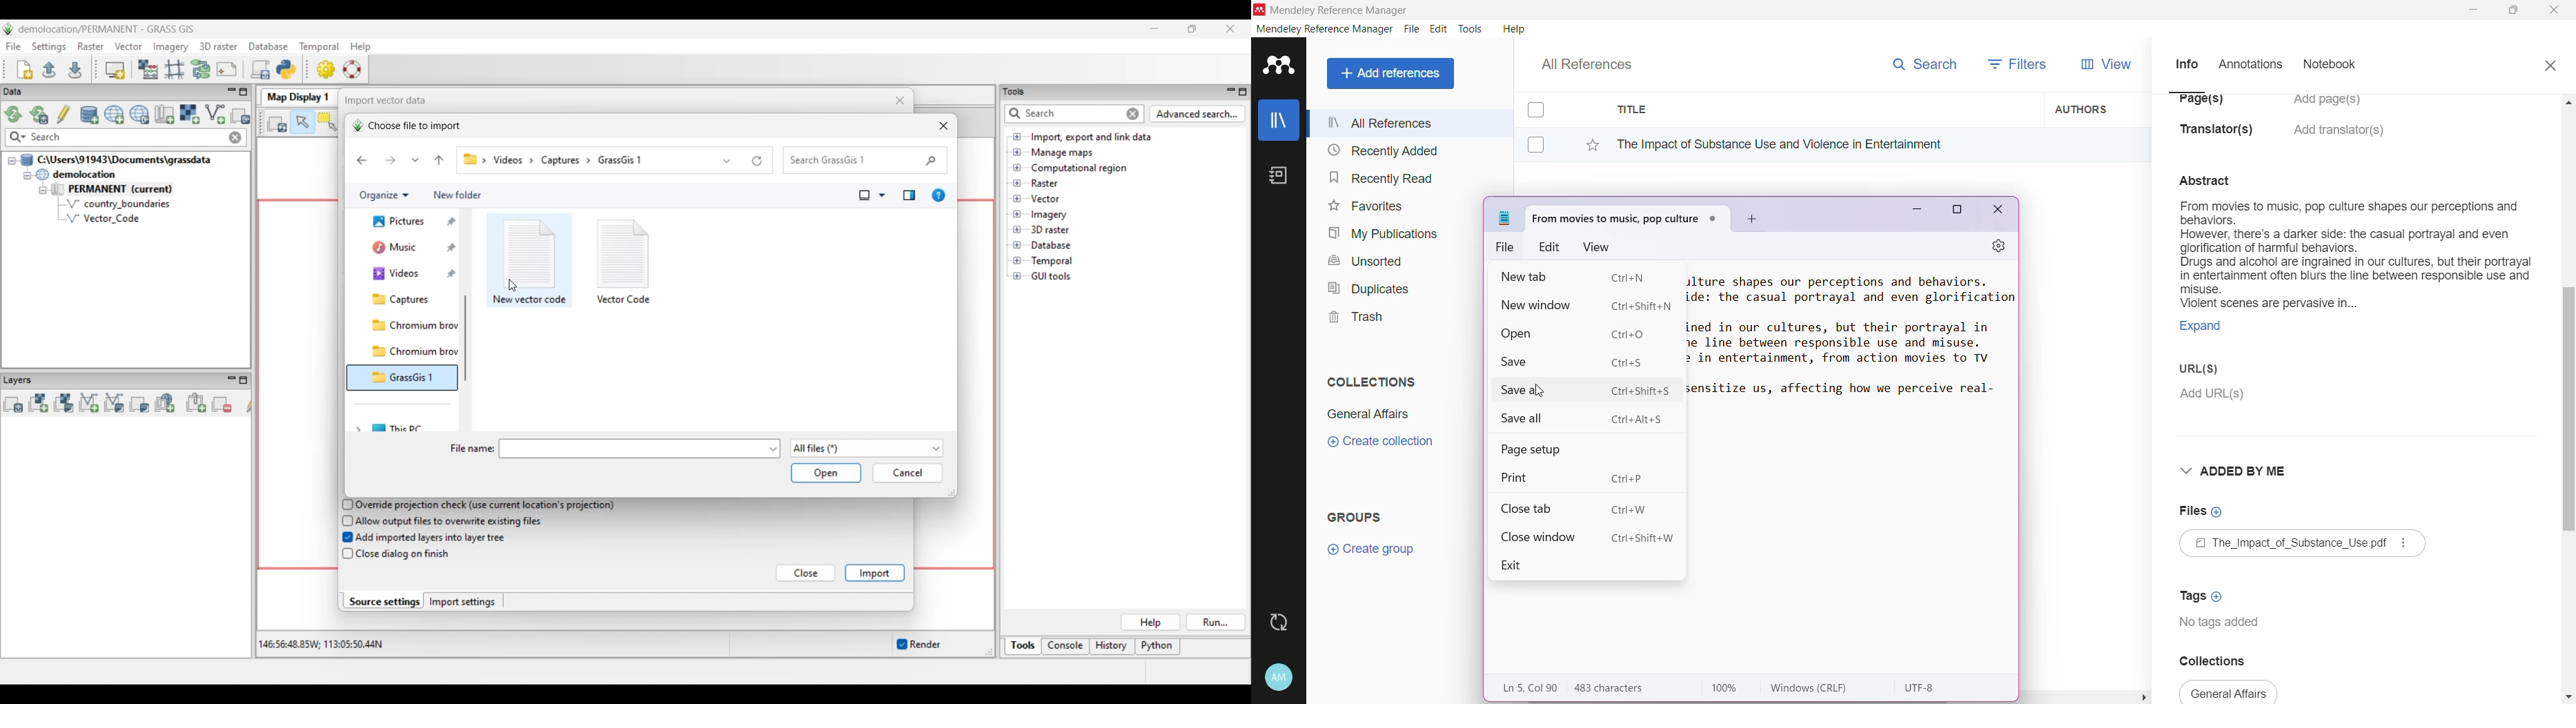 This screenshot has height=728, width=2576. I want to click on Application Name, so click(1333, 10).